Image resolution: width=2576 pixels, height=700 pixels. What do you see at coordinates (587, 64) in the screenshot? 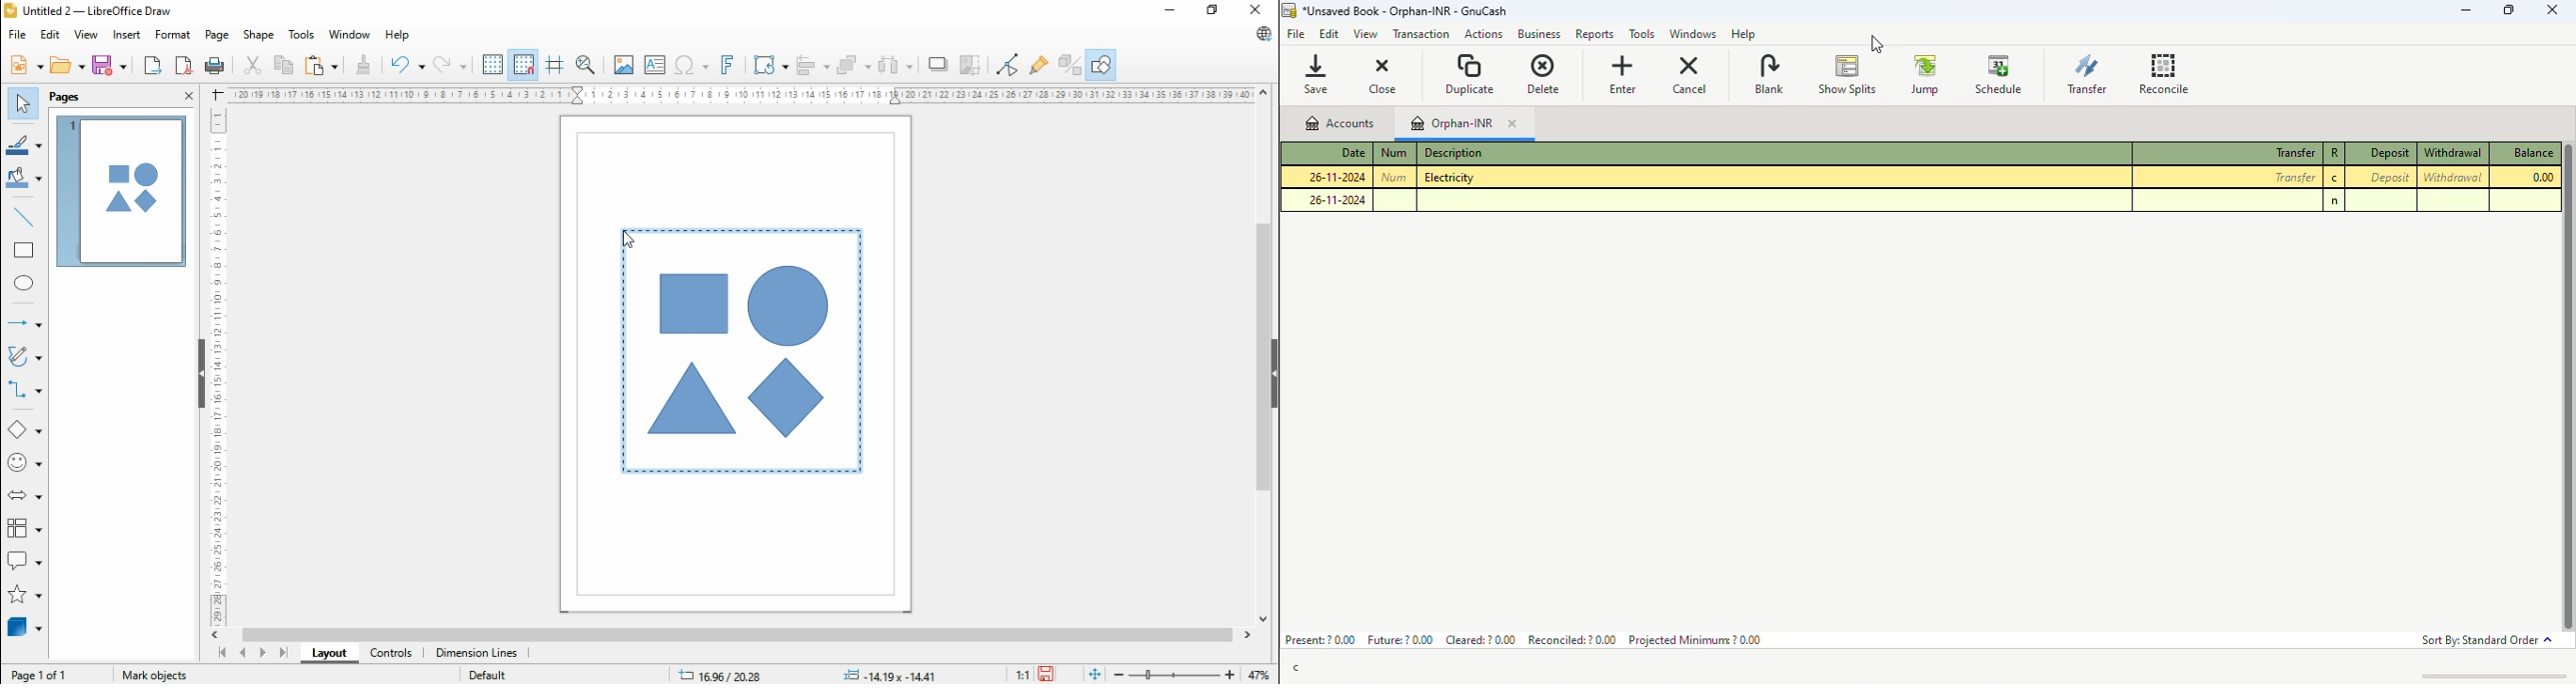
I see `pan and zoom` at bounding box center [587, 64].